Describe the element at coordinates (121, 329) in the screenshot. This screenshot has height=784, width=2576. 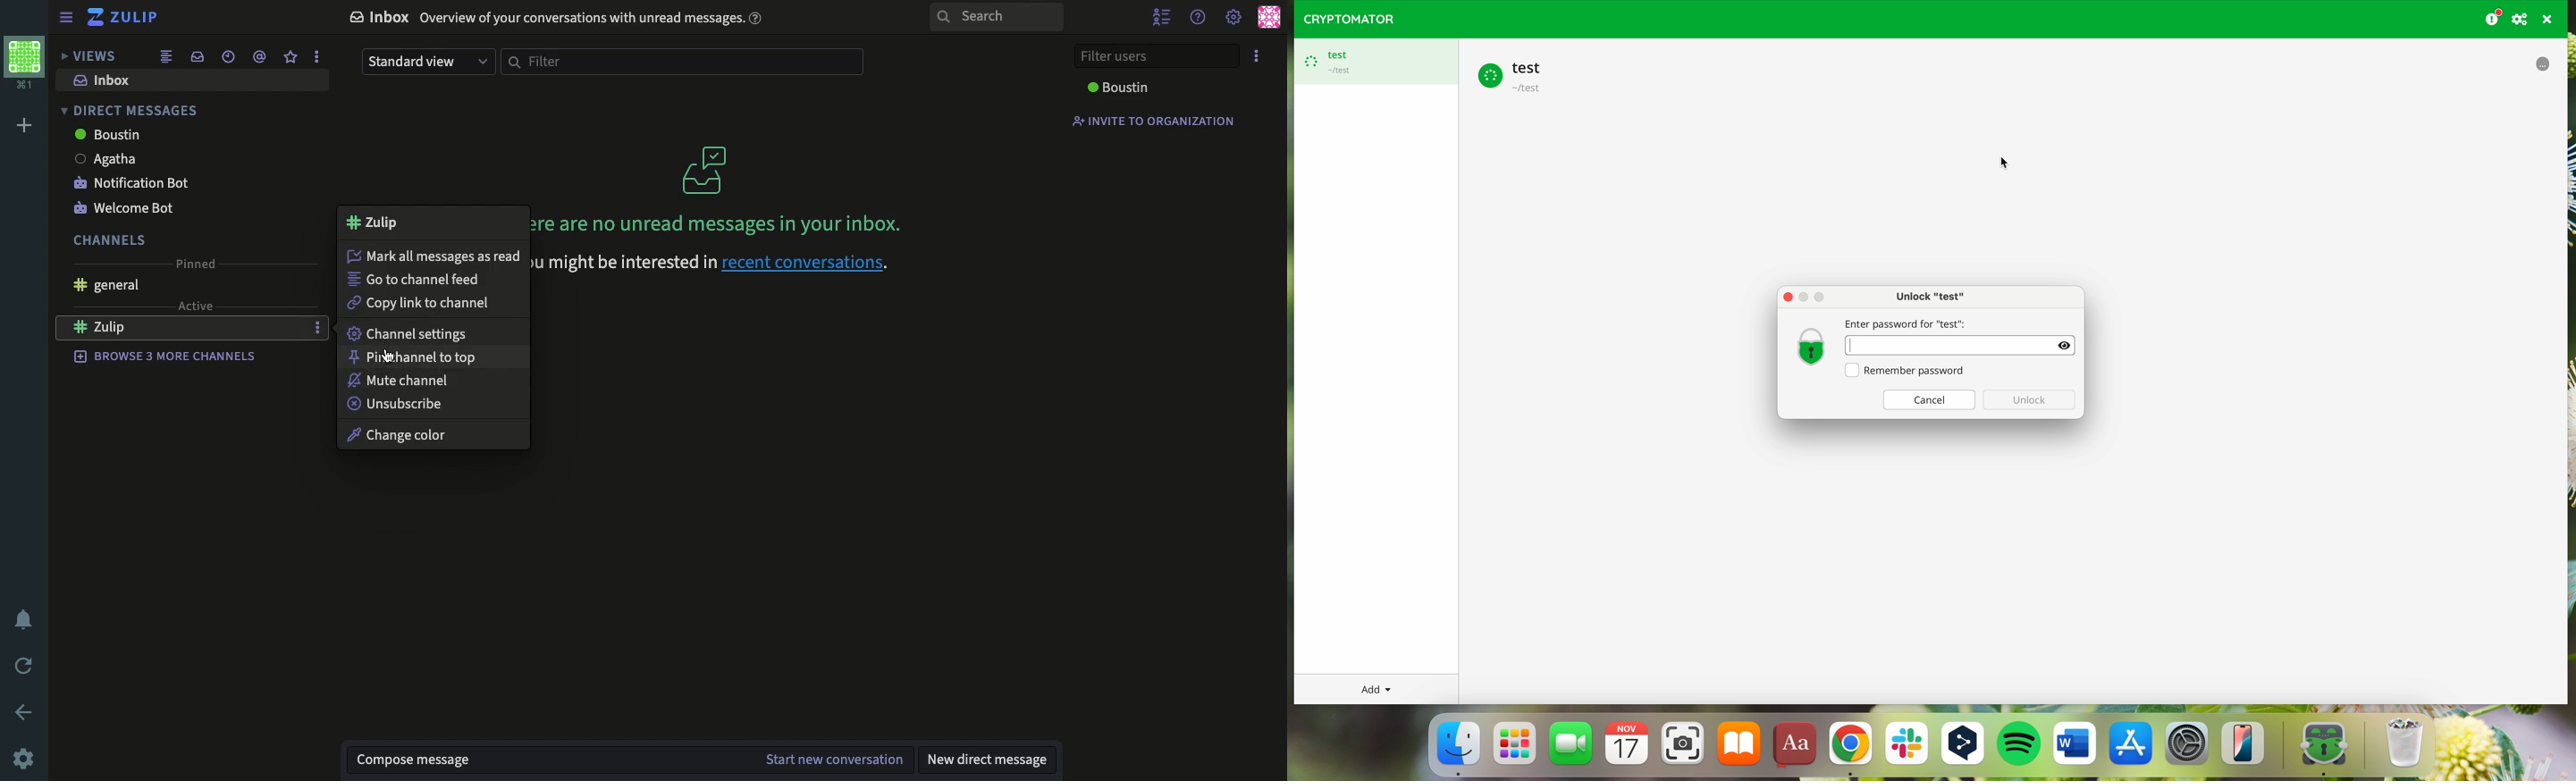
I see `Zulip` at that location.